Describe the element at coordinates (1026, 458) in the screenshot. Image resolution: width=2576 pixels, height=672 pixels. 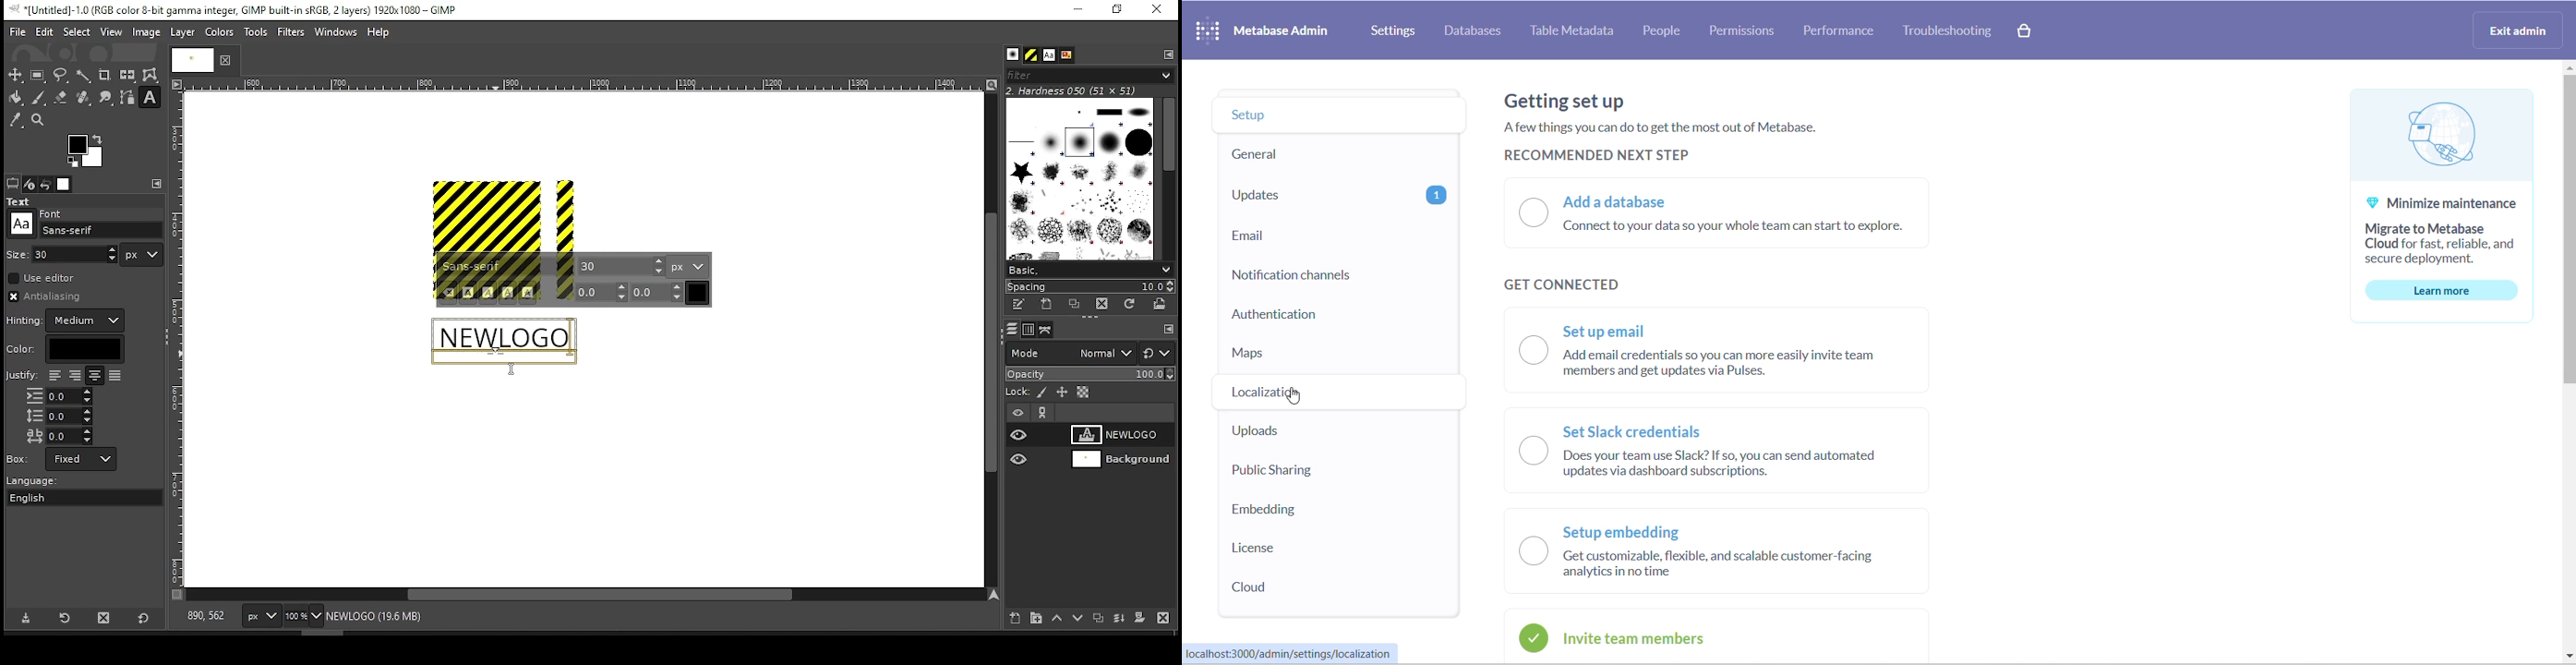
I see `` at that location.